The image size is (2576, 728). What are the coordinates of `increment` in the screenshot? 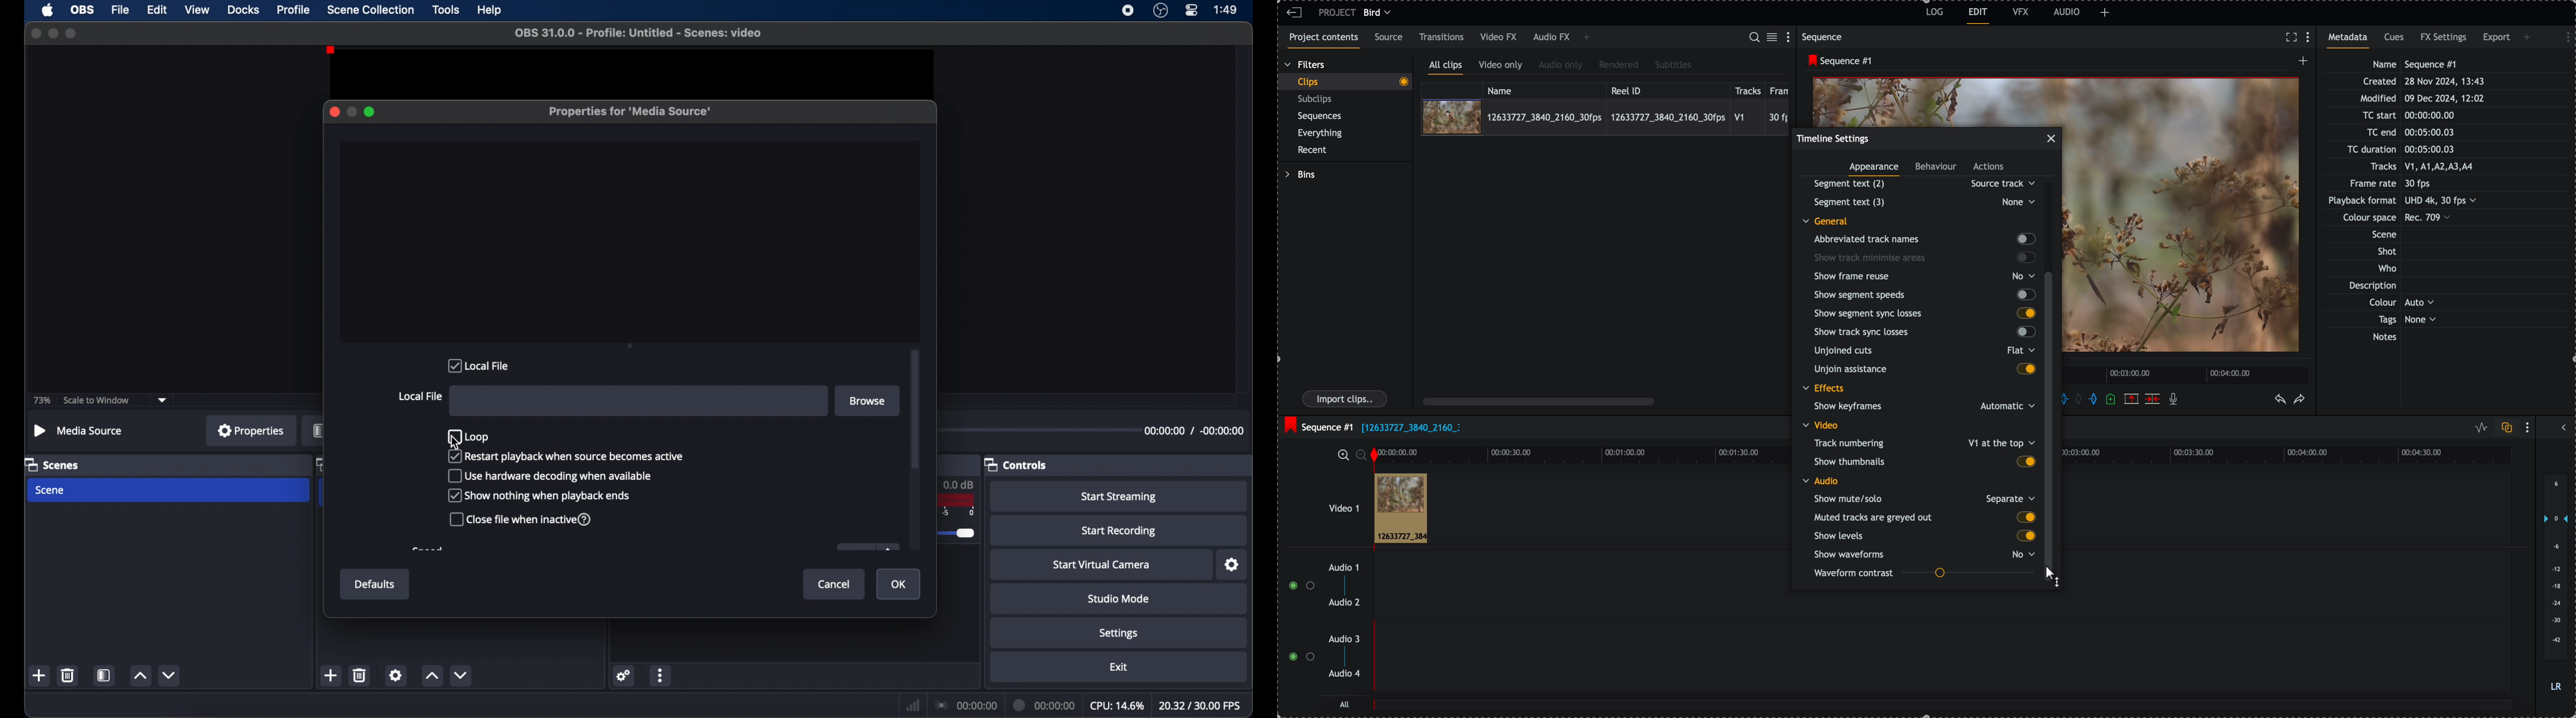 It's located at (431, 675).